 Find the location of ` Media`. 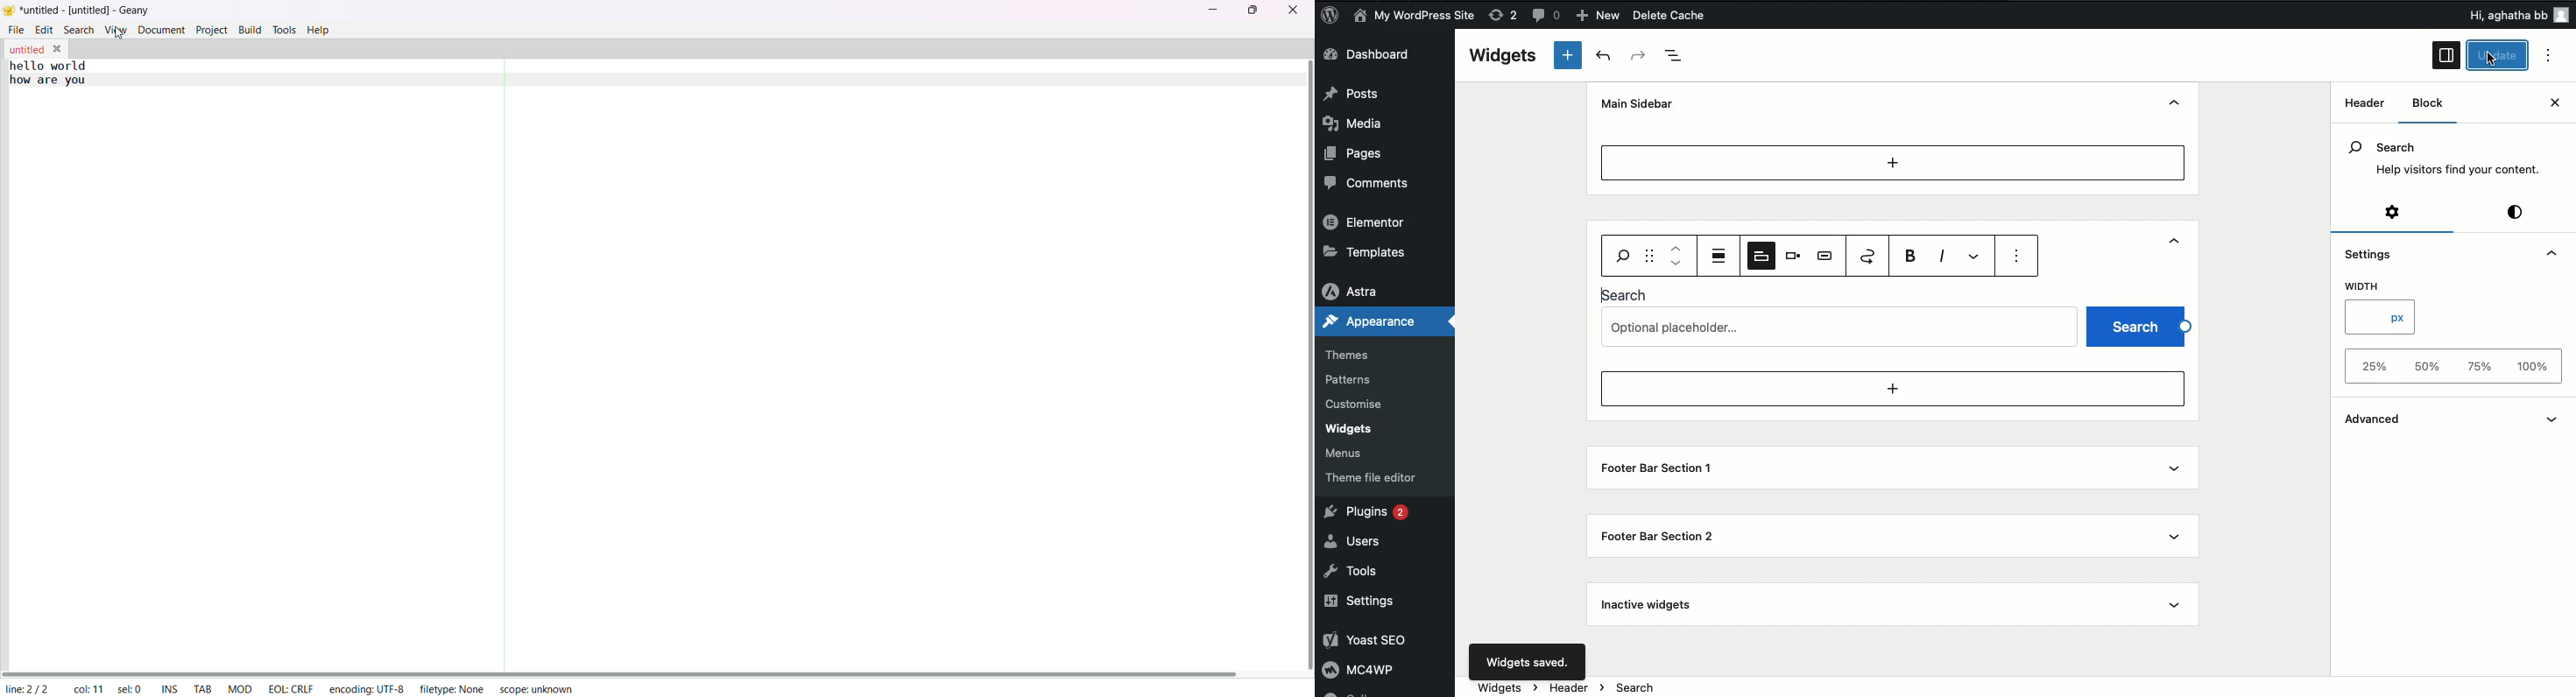

 Media is located at coordinates (1364, 122).